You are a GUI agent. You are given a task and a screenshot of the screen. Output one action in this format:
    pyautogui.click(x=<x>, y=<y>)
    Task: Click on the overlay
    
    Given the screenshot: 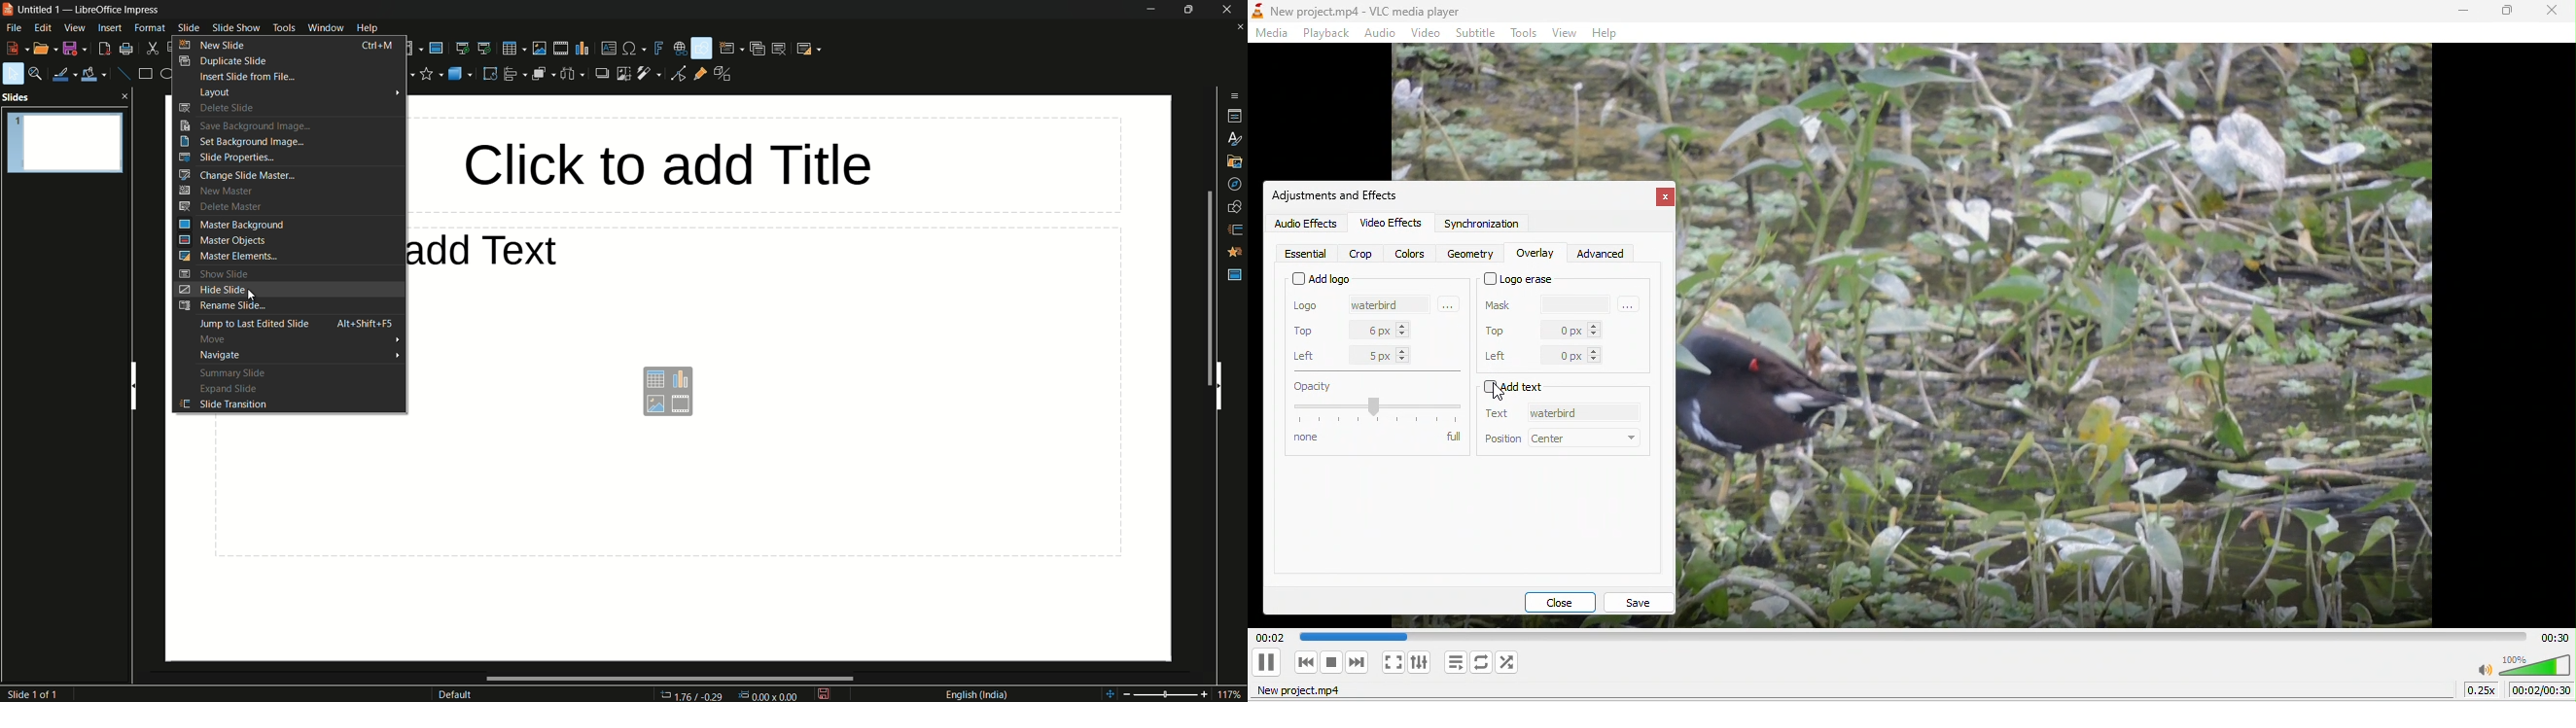 What is the action you would take?
    pyautogui.click(x=1533, y=254)
    